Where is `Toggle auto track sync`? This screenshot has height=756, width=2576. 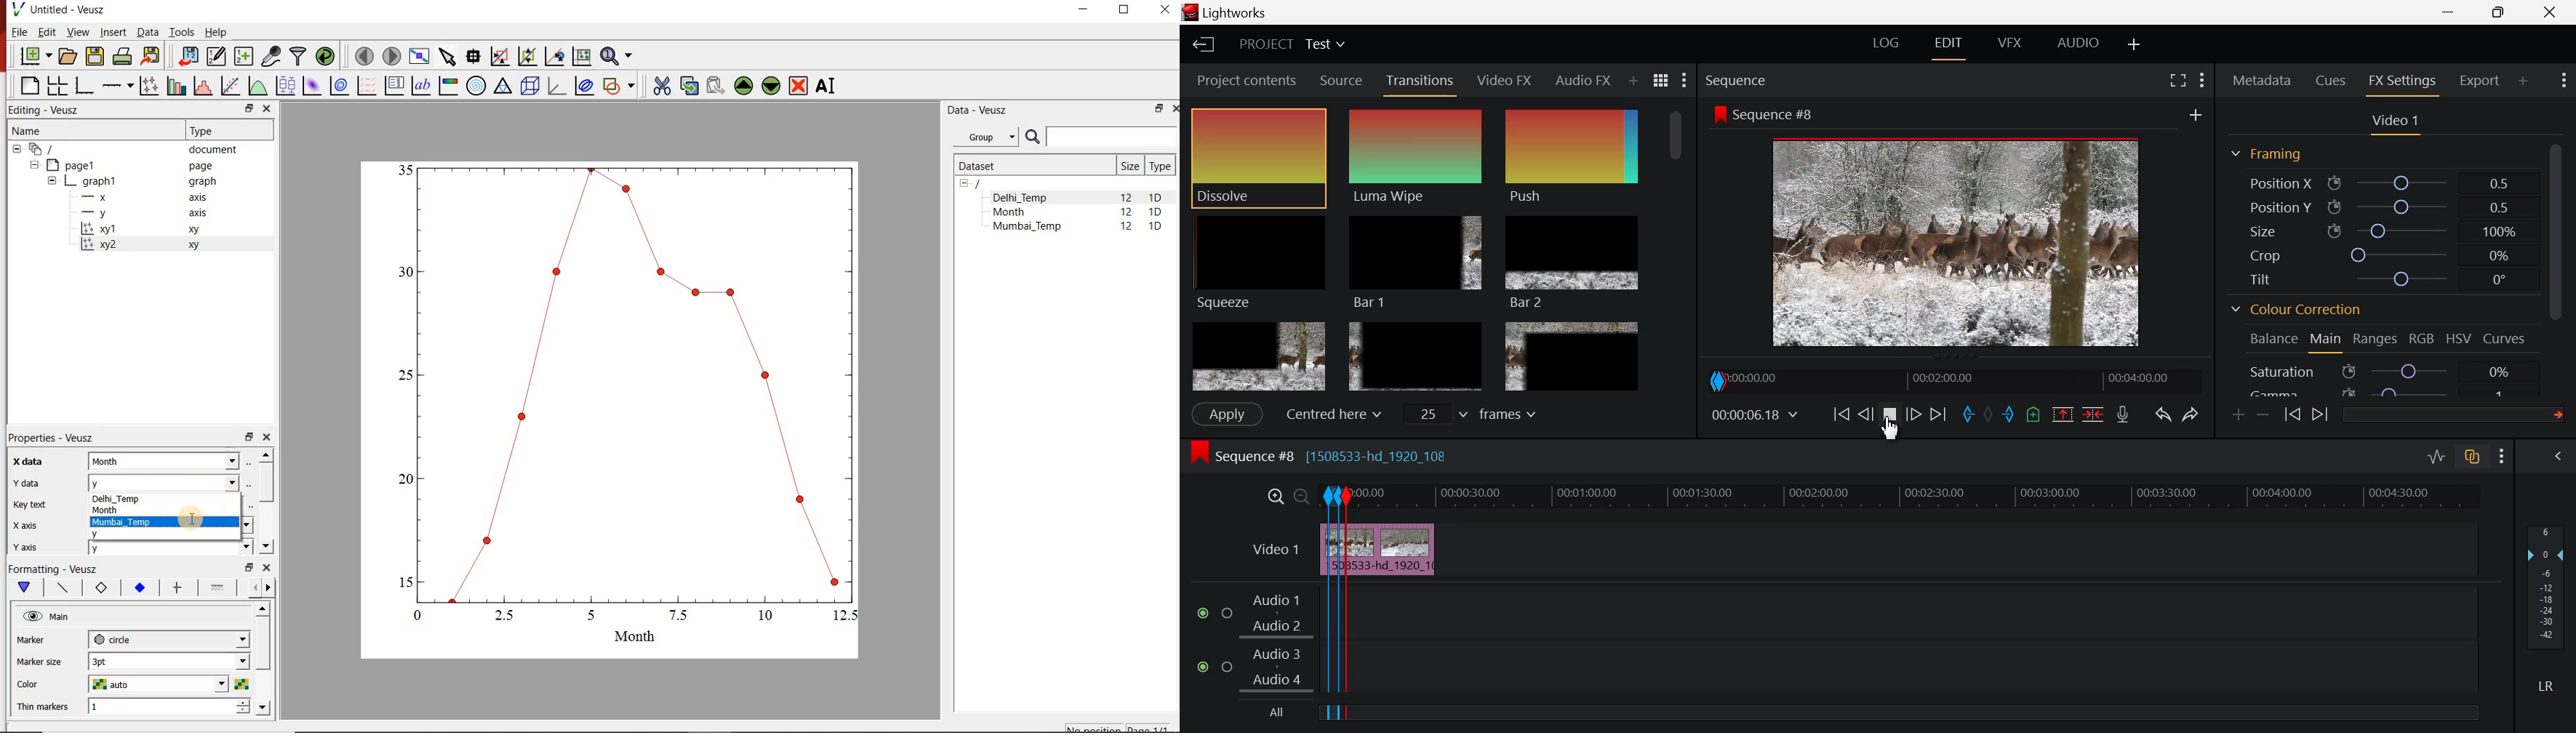
Toggle auto track sync is located at coordinates (2473, 457).